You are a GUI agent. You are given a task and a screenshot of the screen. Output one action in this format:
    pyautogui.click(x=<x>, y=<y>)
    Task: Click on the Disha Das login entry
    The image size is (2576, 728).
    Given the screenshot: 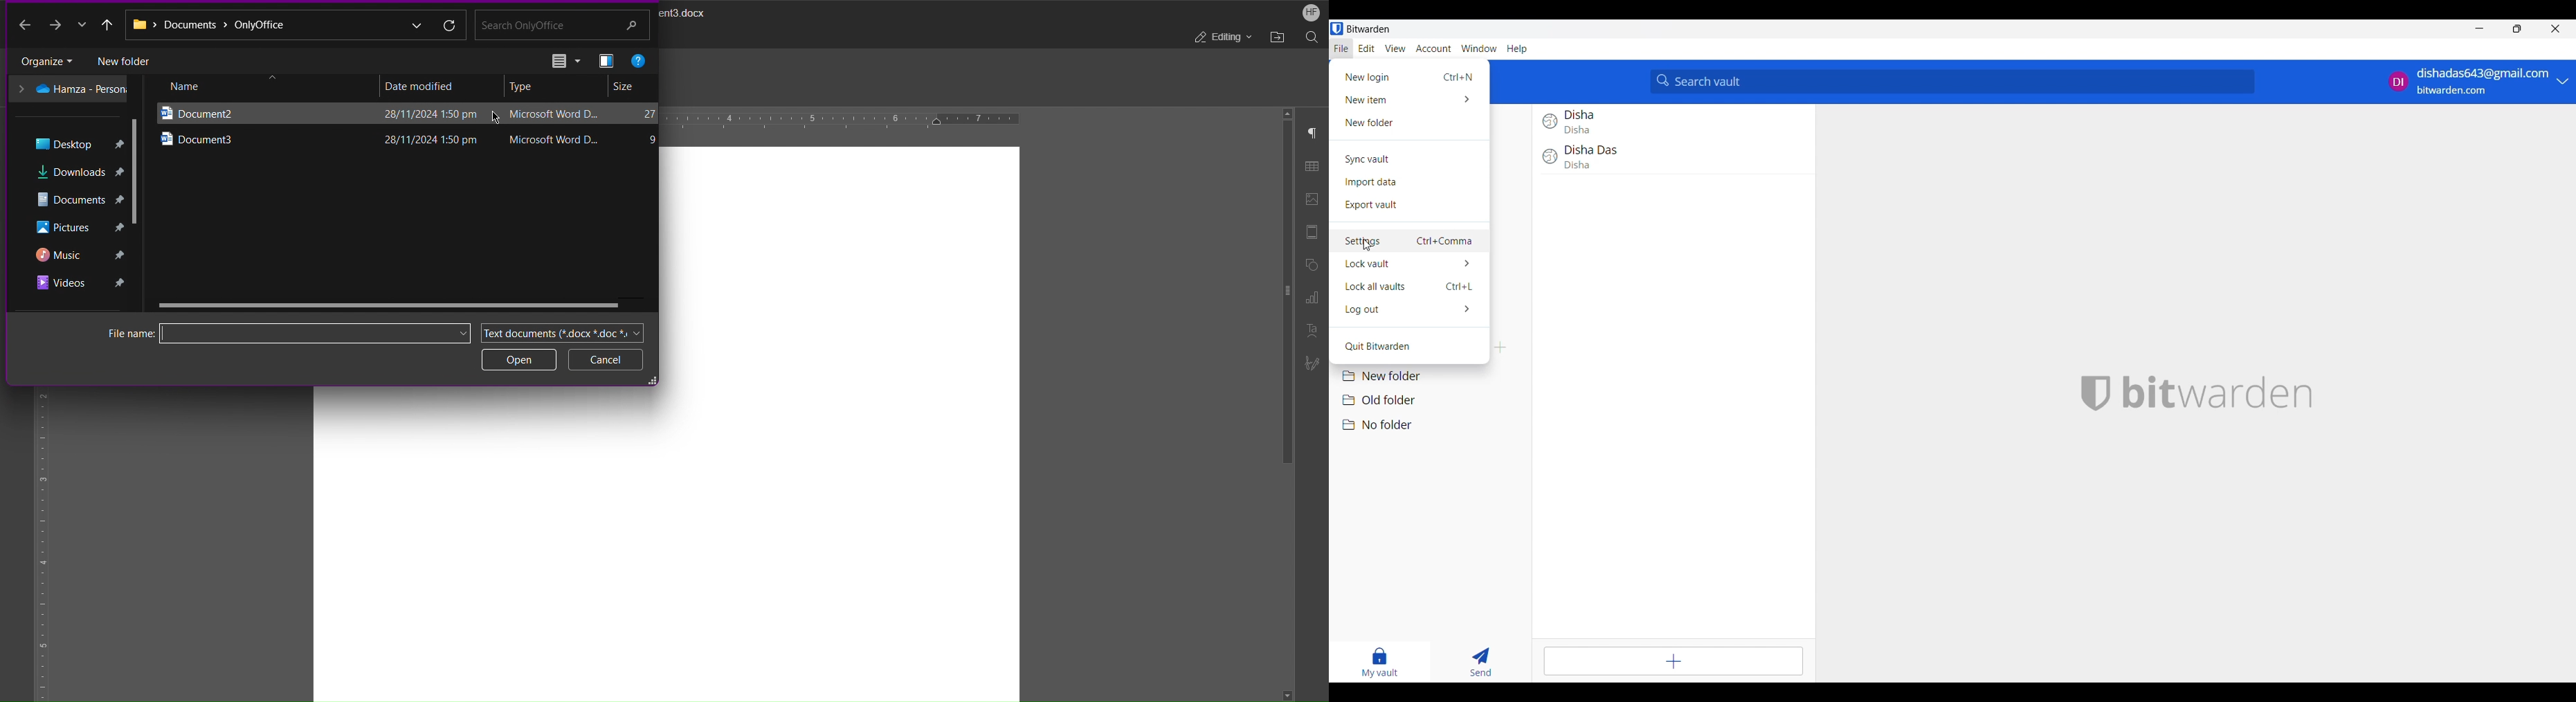 What is the action you would take?
    pyautogui.click(x=1674, y=163)
    